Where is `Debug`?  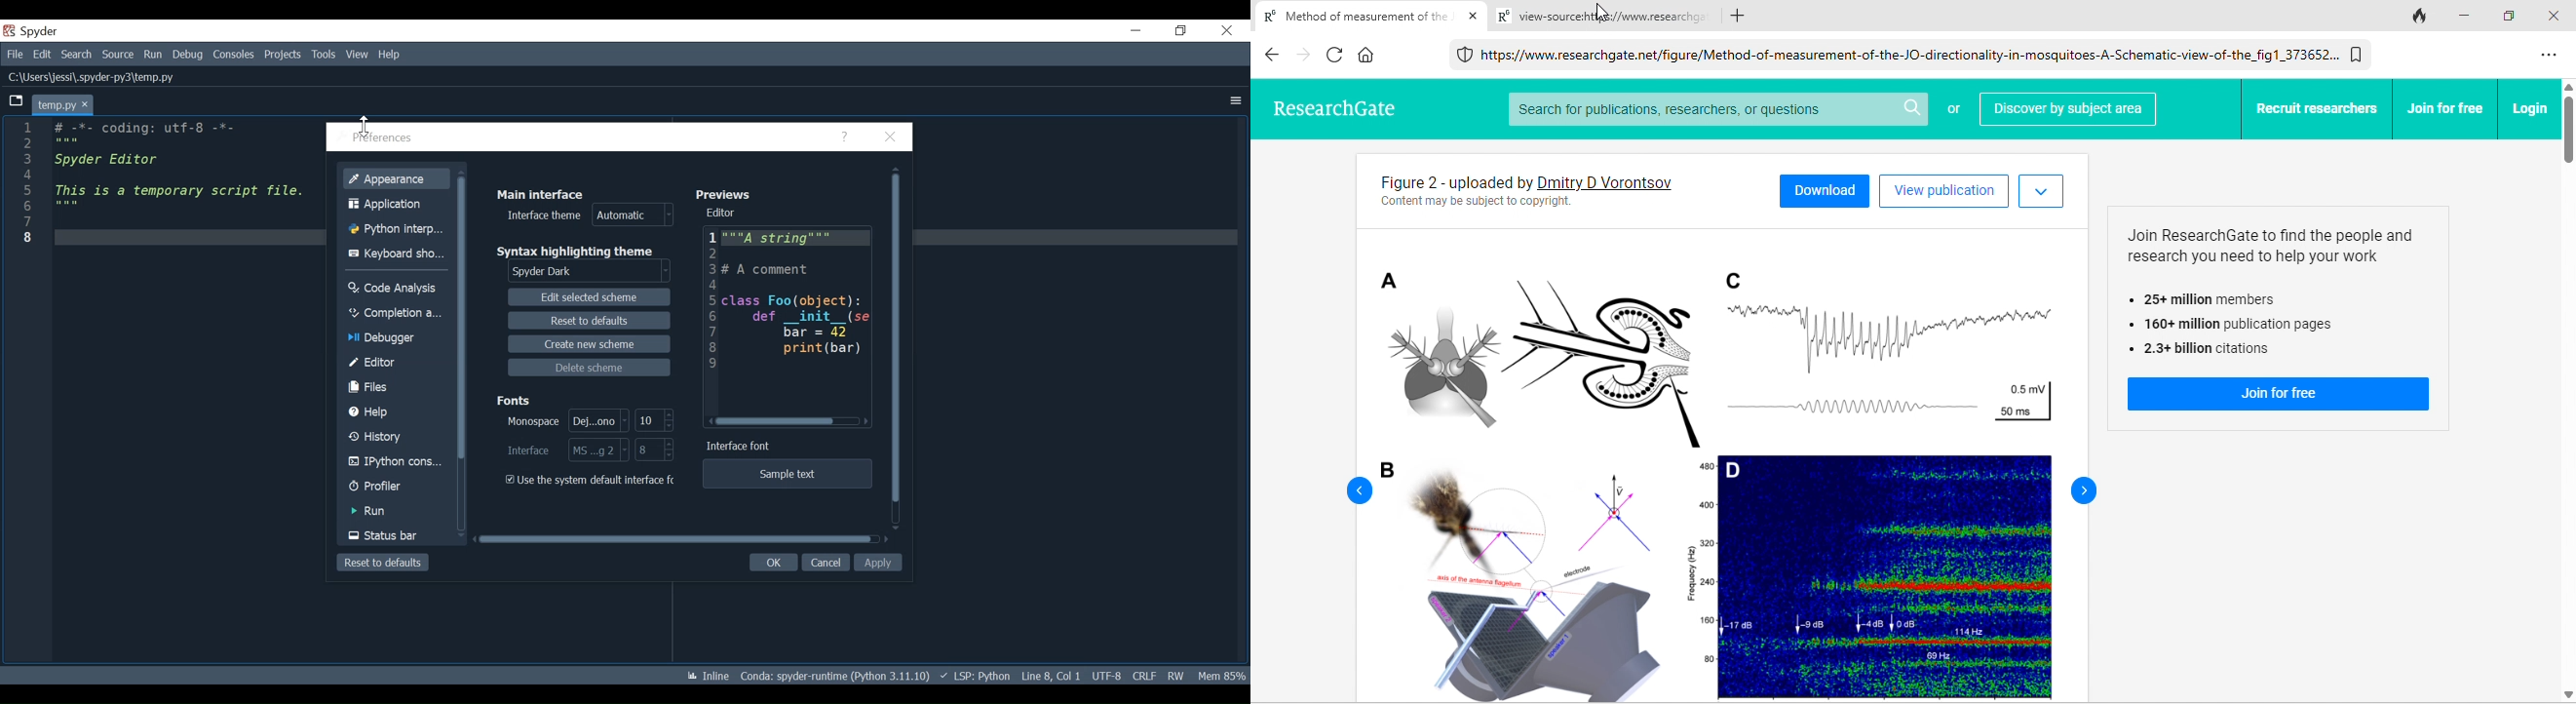
Debug is located at coordinates (189, 56).